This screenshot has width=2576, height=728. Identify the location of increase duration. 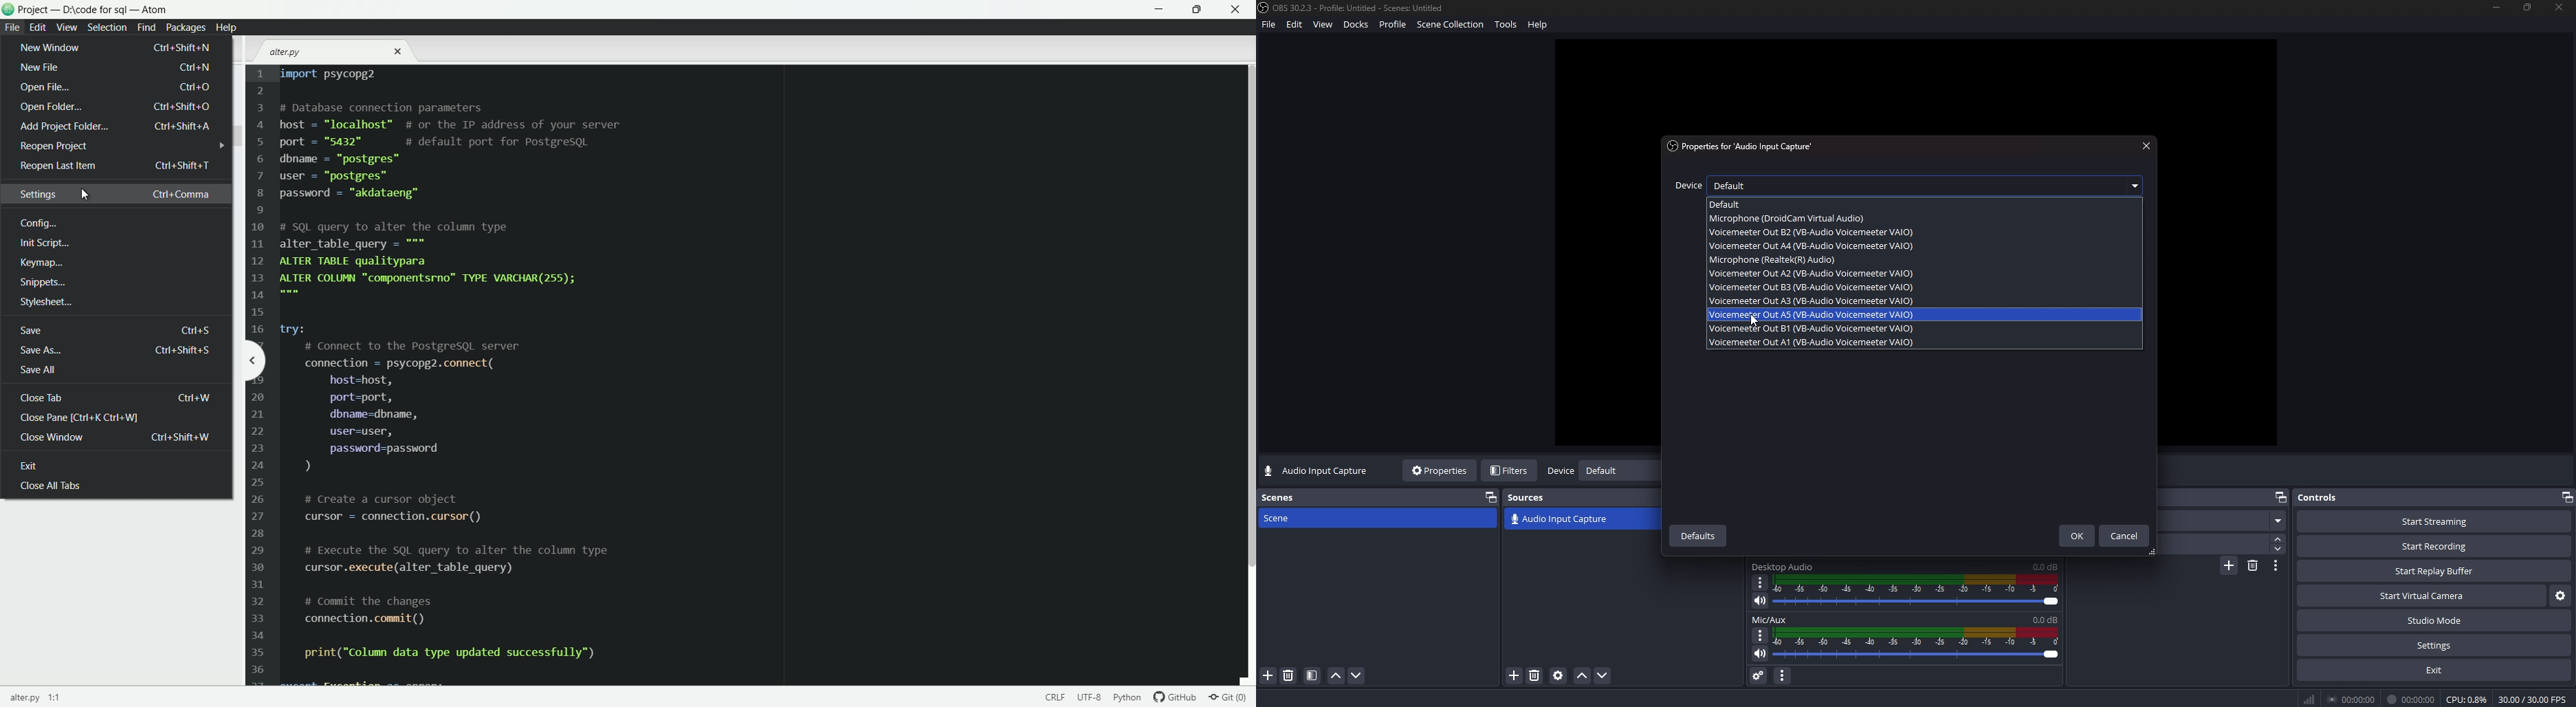
(2280, 538).